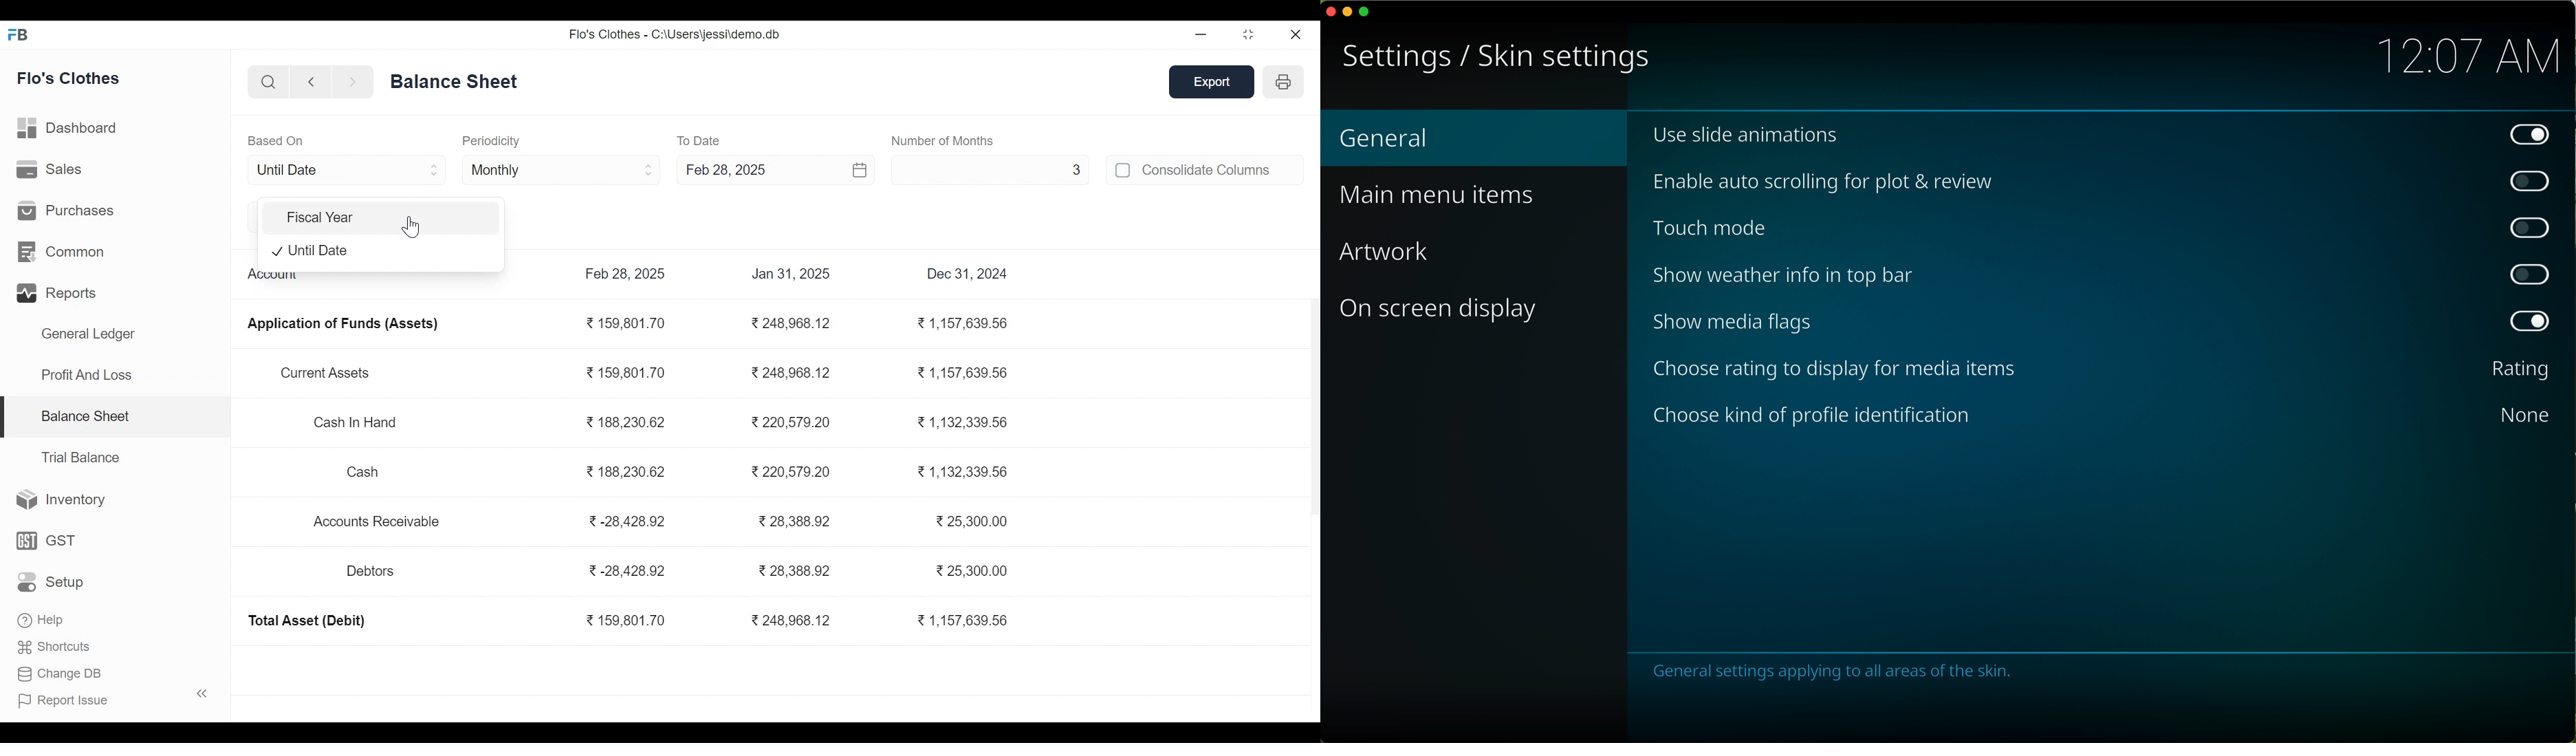  Describe the element at coordinates (1202, 34) in the screenshot. I see `minimise` at that location.